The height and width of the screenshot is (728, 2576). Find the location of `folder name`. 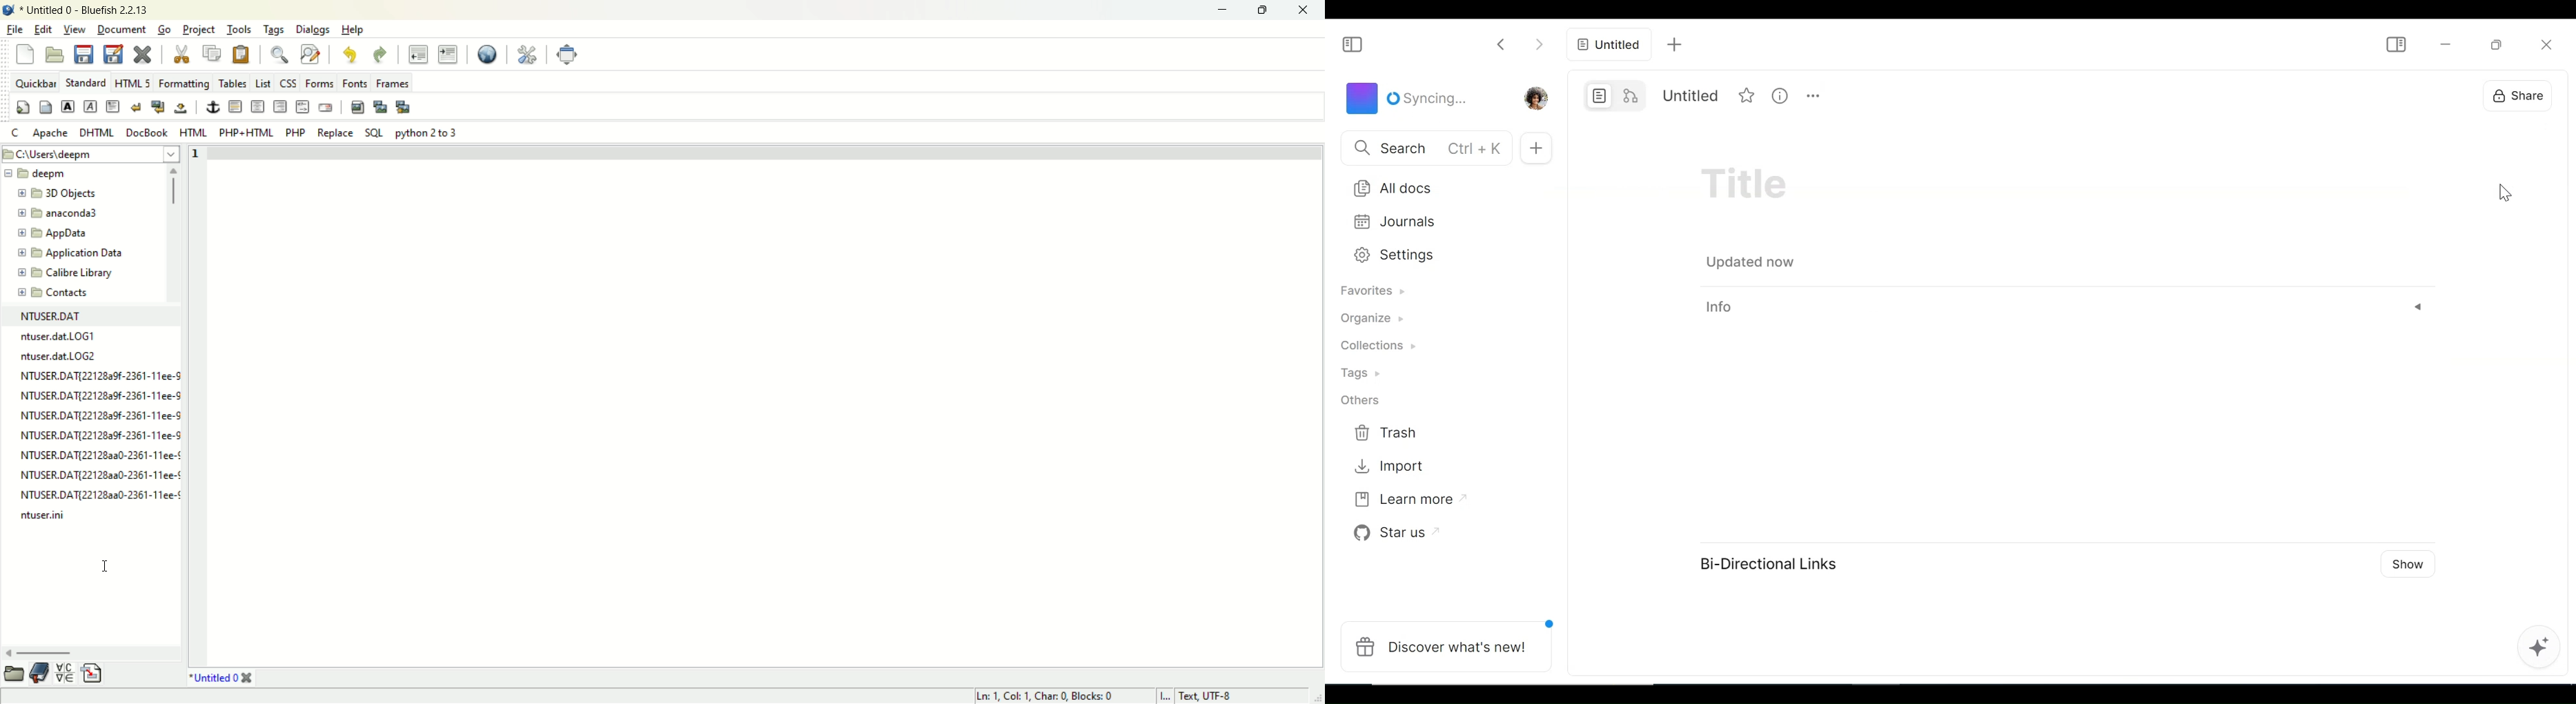

folder name is located at coordinates (72, 233).